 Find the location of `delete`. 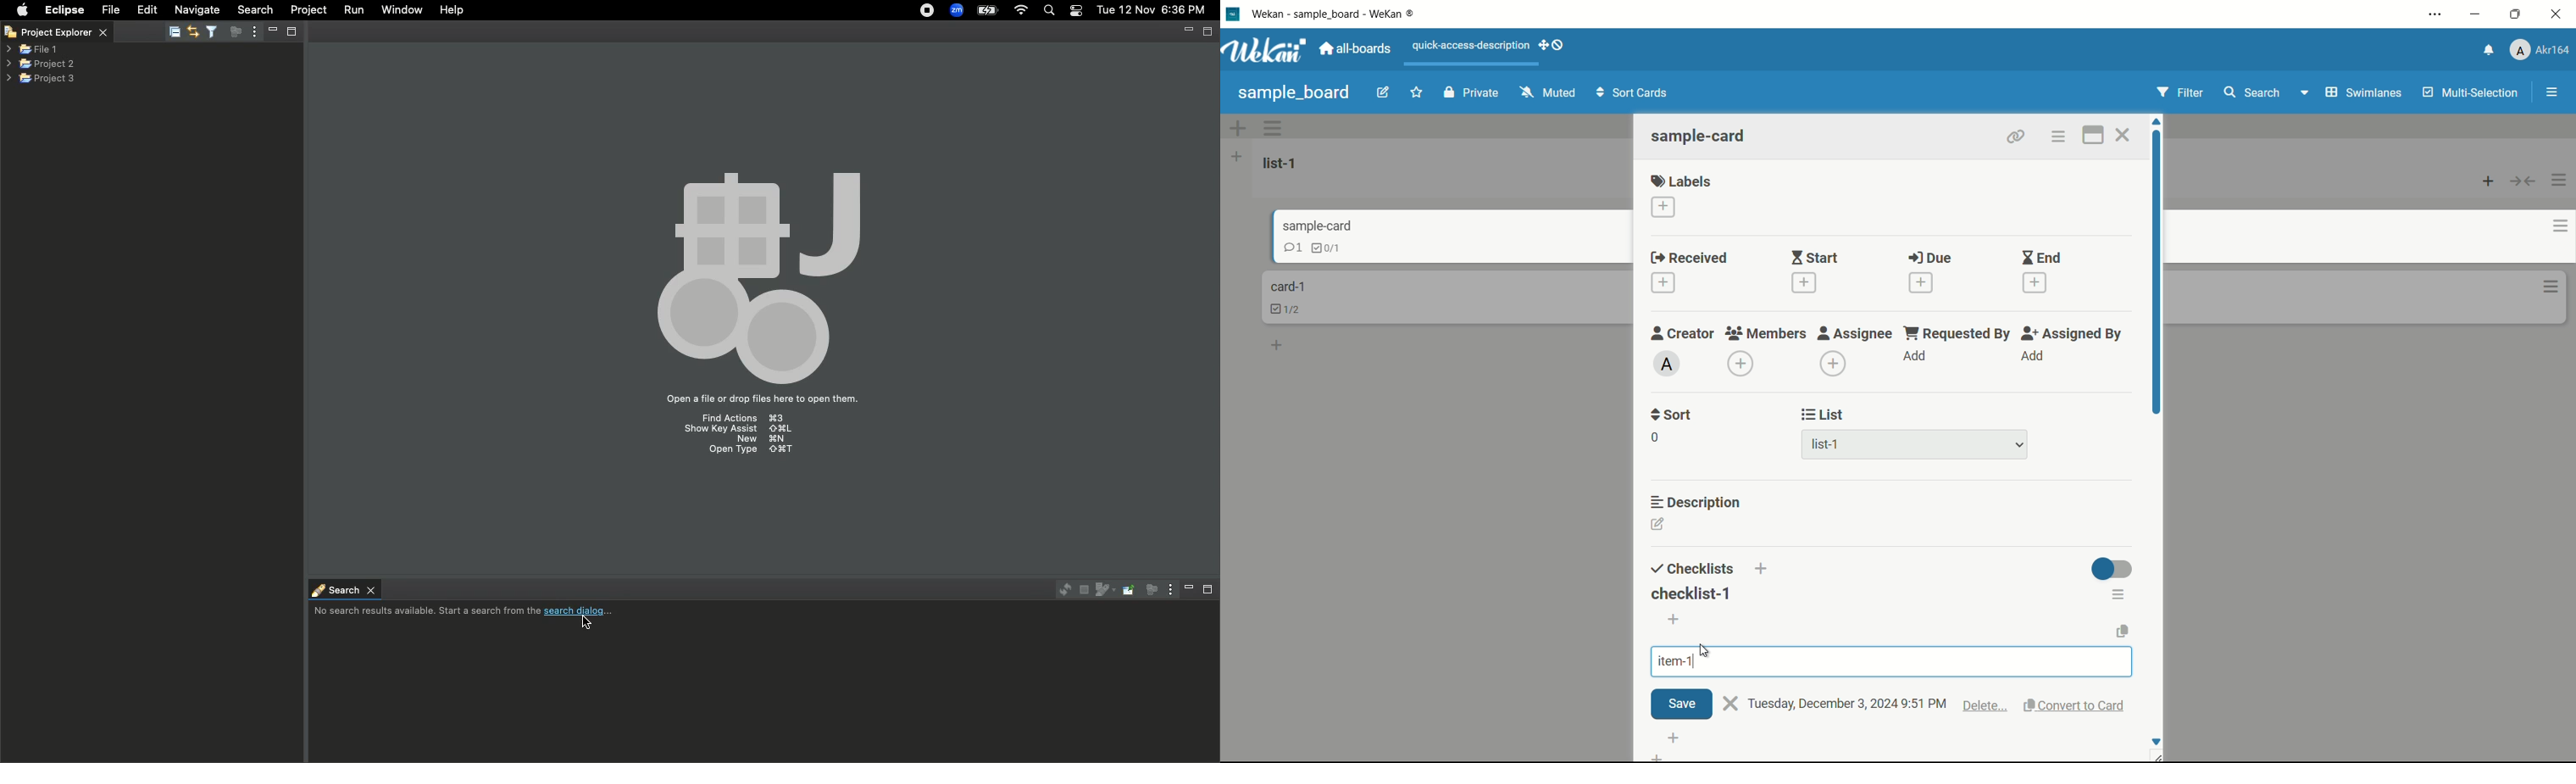

delete is located at coordinates (1986, 708).